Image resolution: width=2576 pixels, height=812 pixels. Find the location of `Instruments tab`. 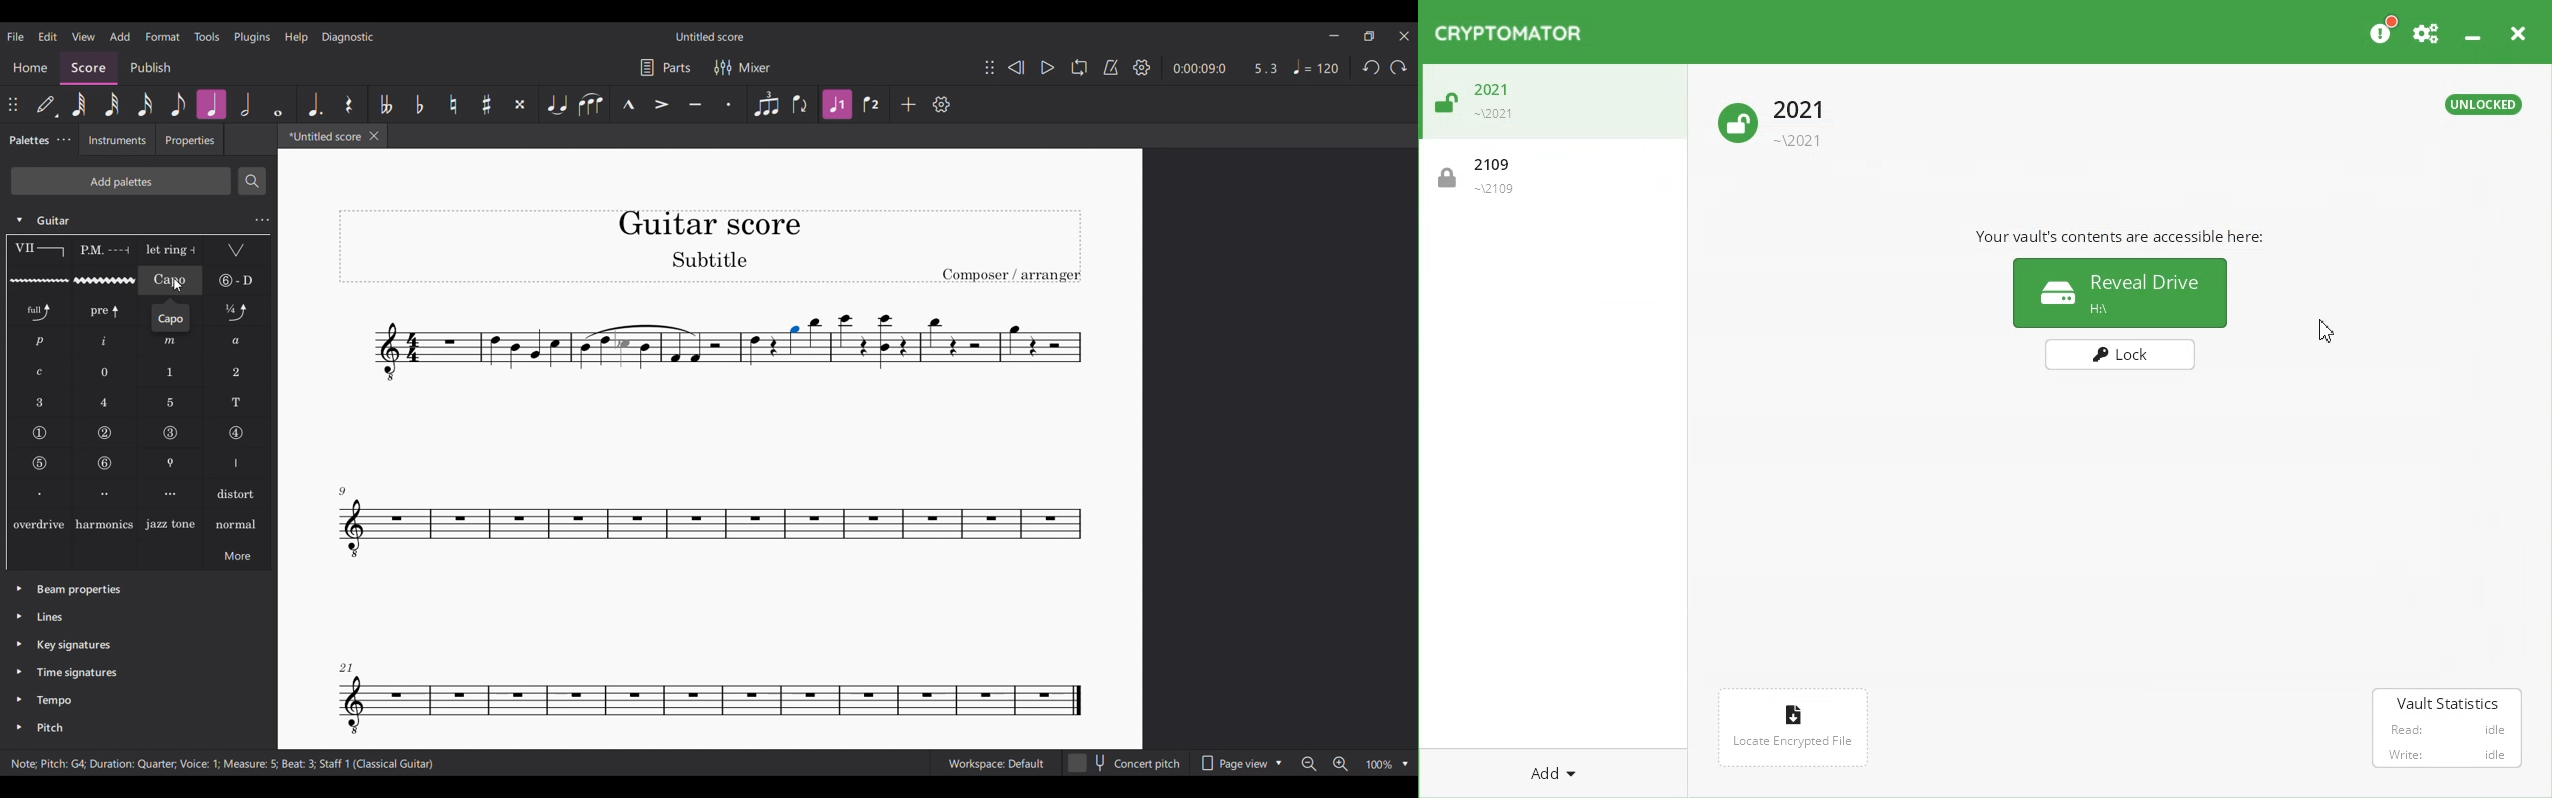

Instruments tab is located at coordinates (117, 140).